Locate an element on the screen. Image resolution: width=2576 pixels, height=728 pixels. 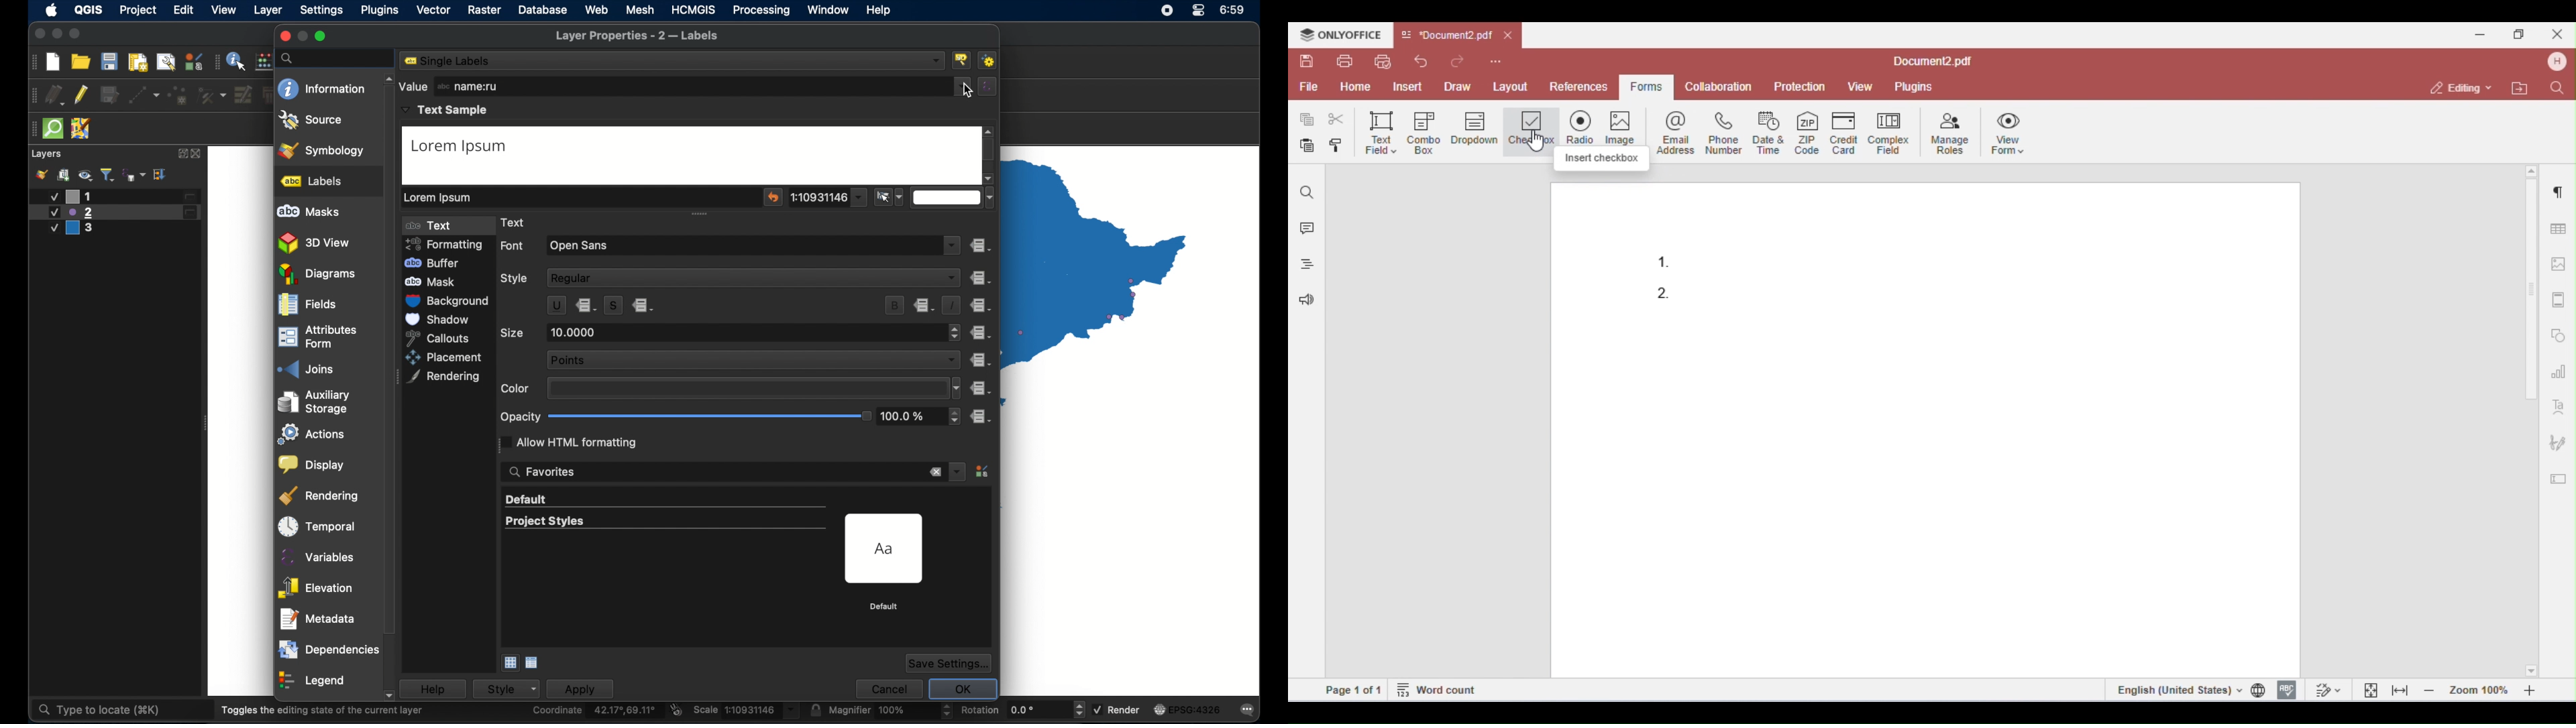
search bar is located at coordinates (337, 58).